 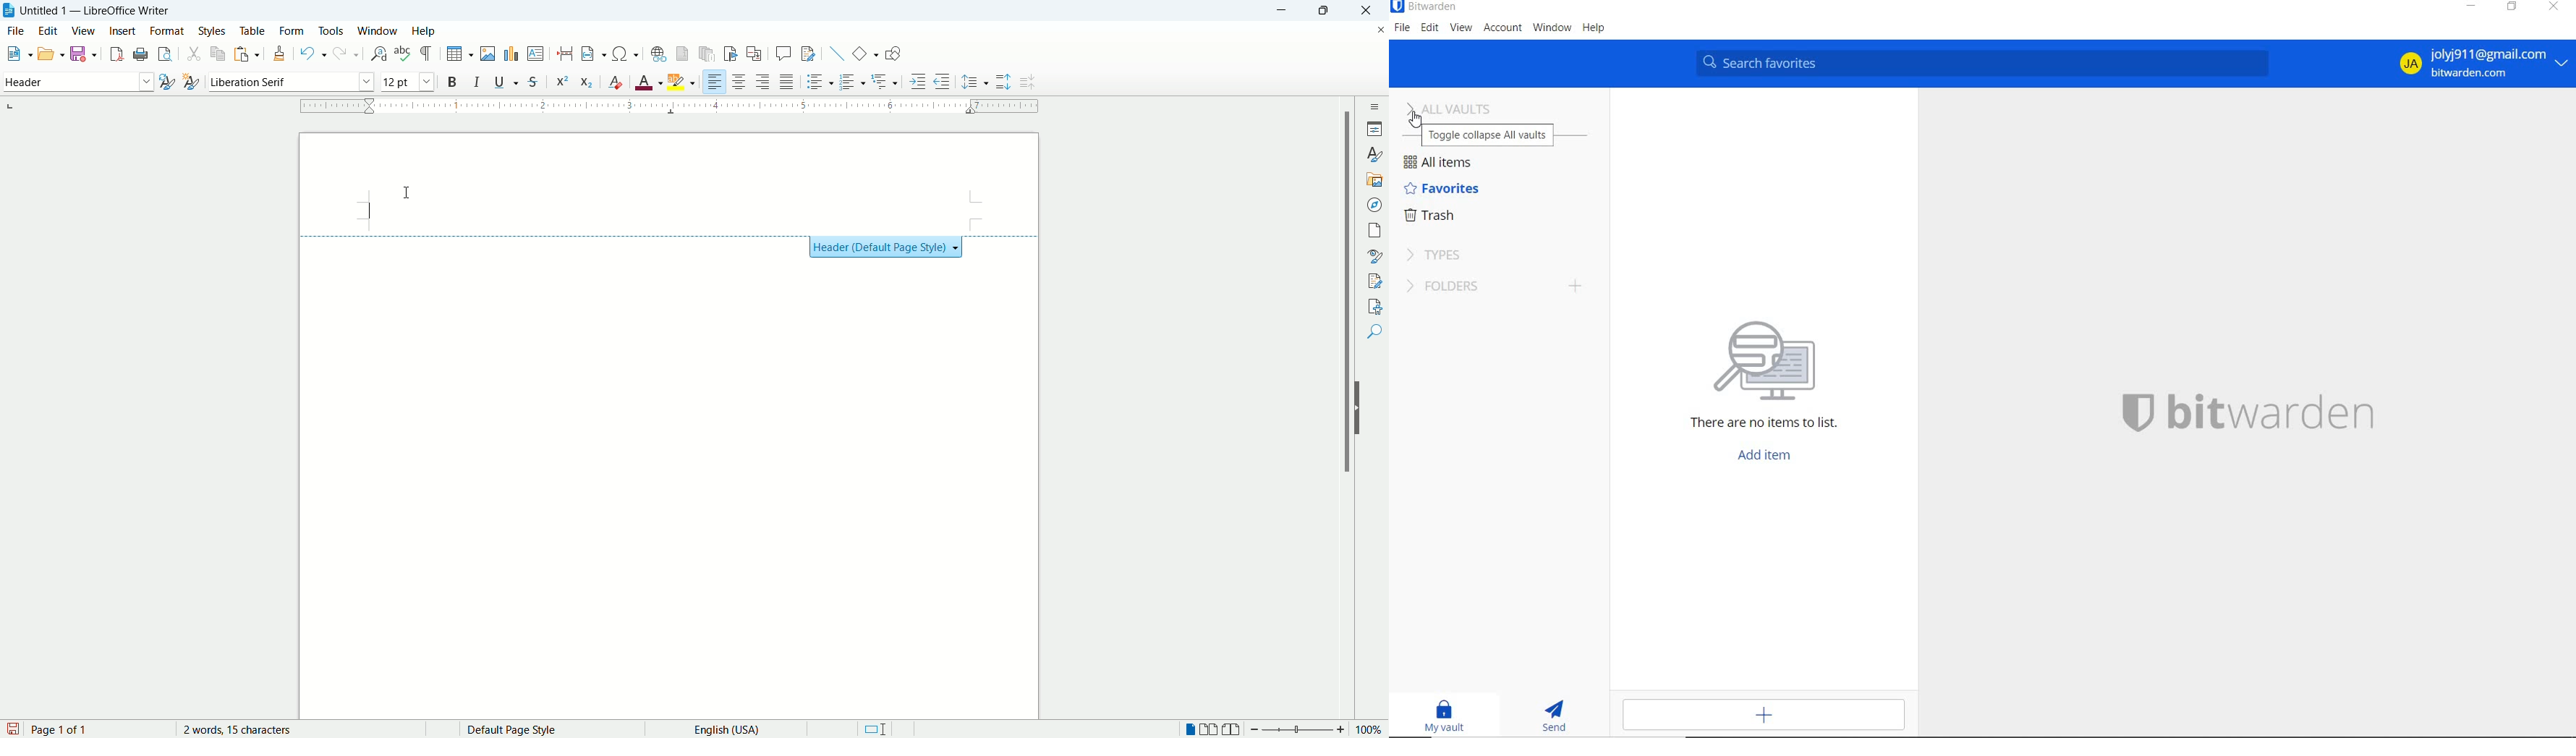 What do you see at coordinates (784, 53) in the screenshot?
I see `insert comment` at bounding box center [784, 53].